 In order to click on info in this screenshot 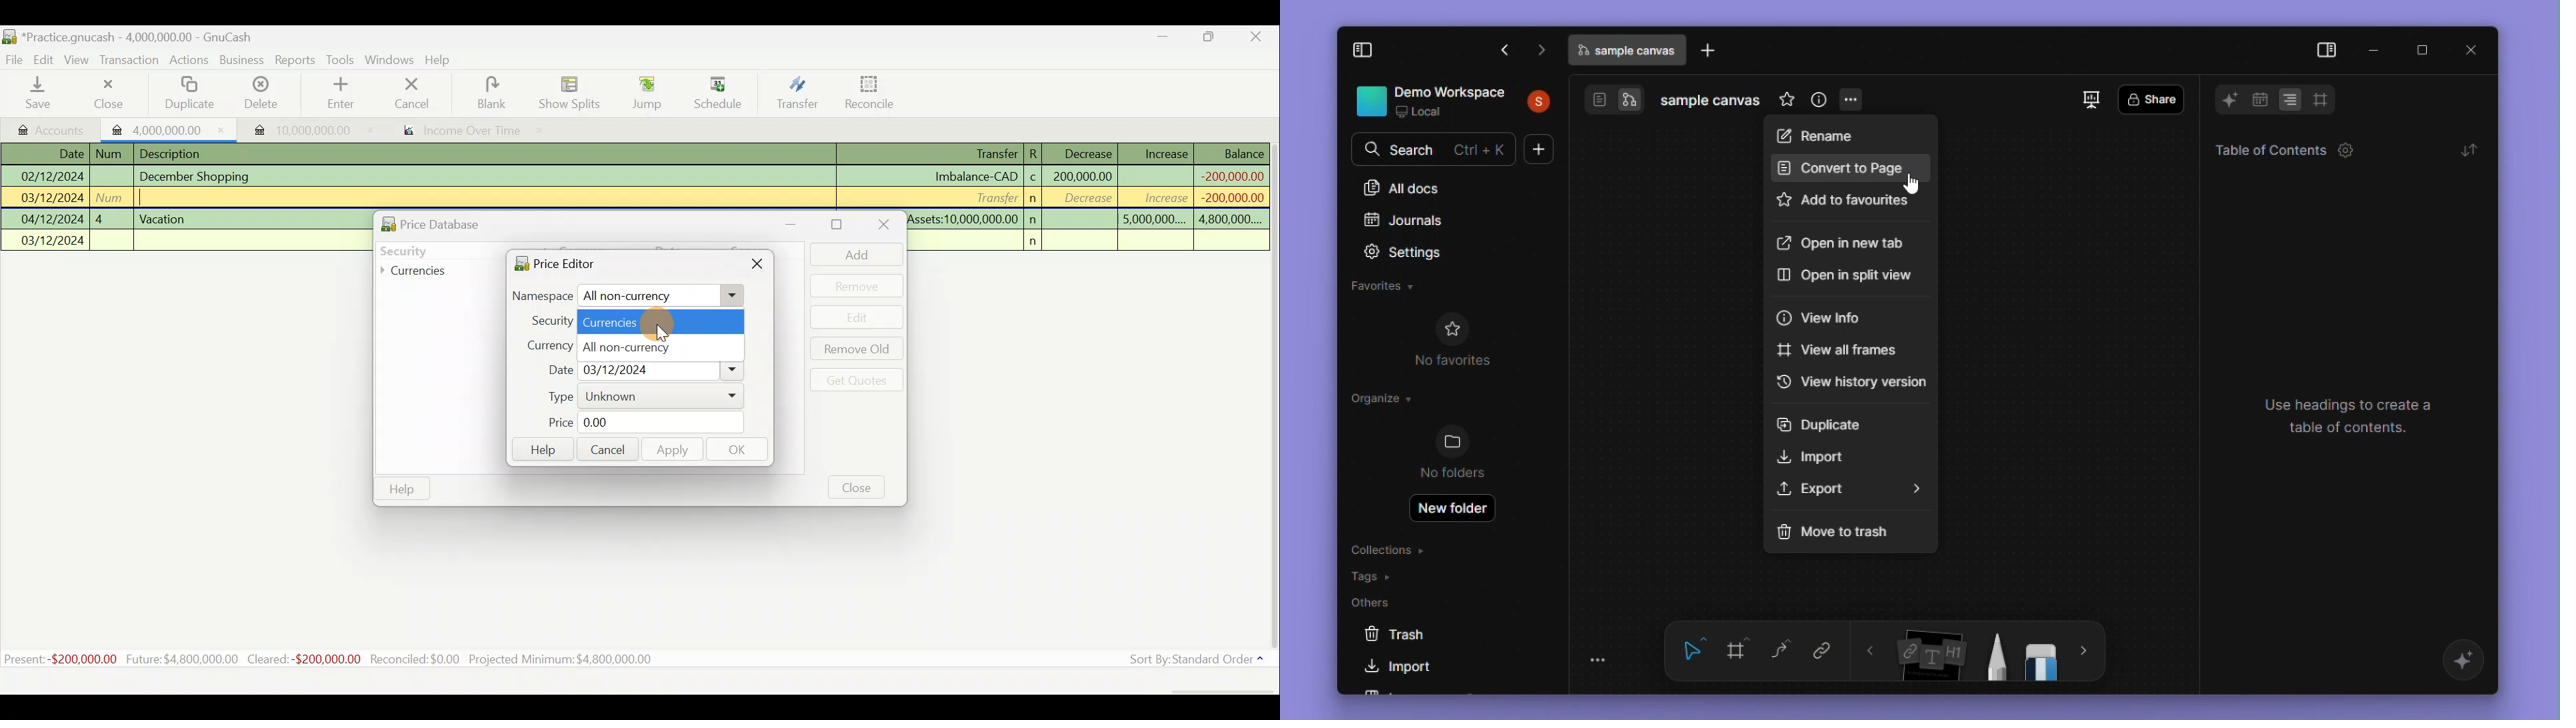, I will do `click(1819, 102)`.